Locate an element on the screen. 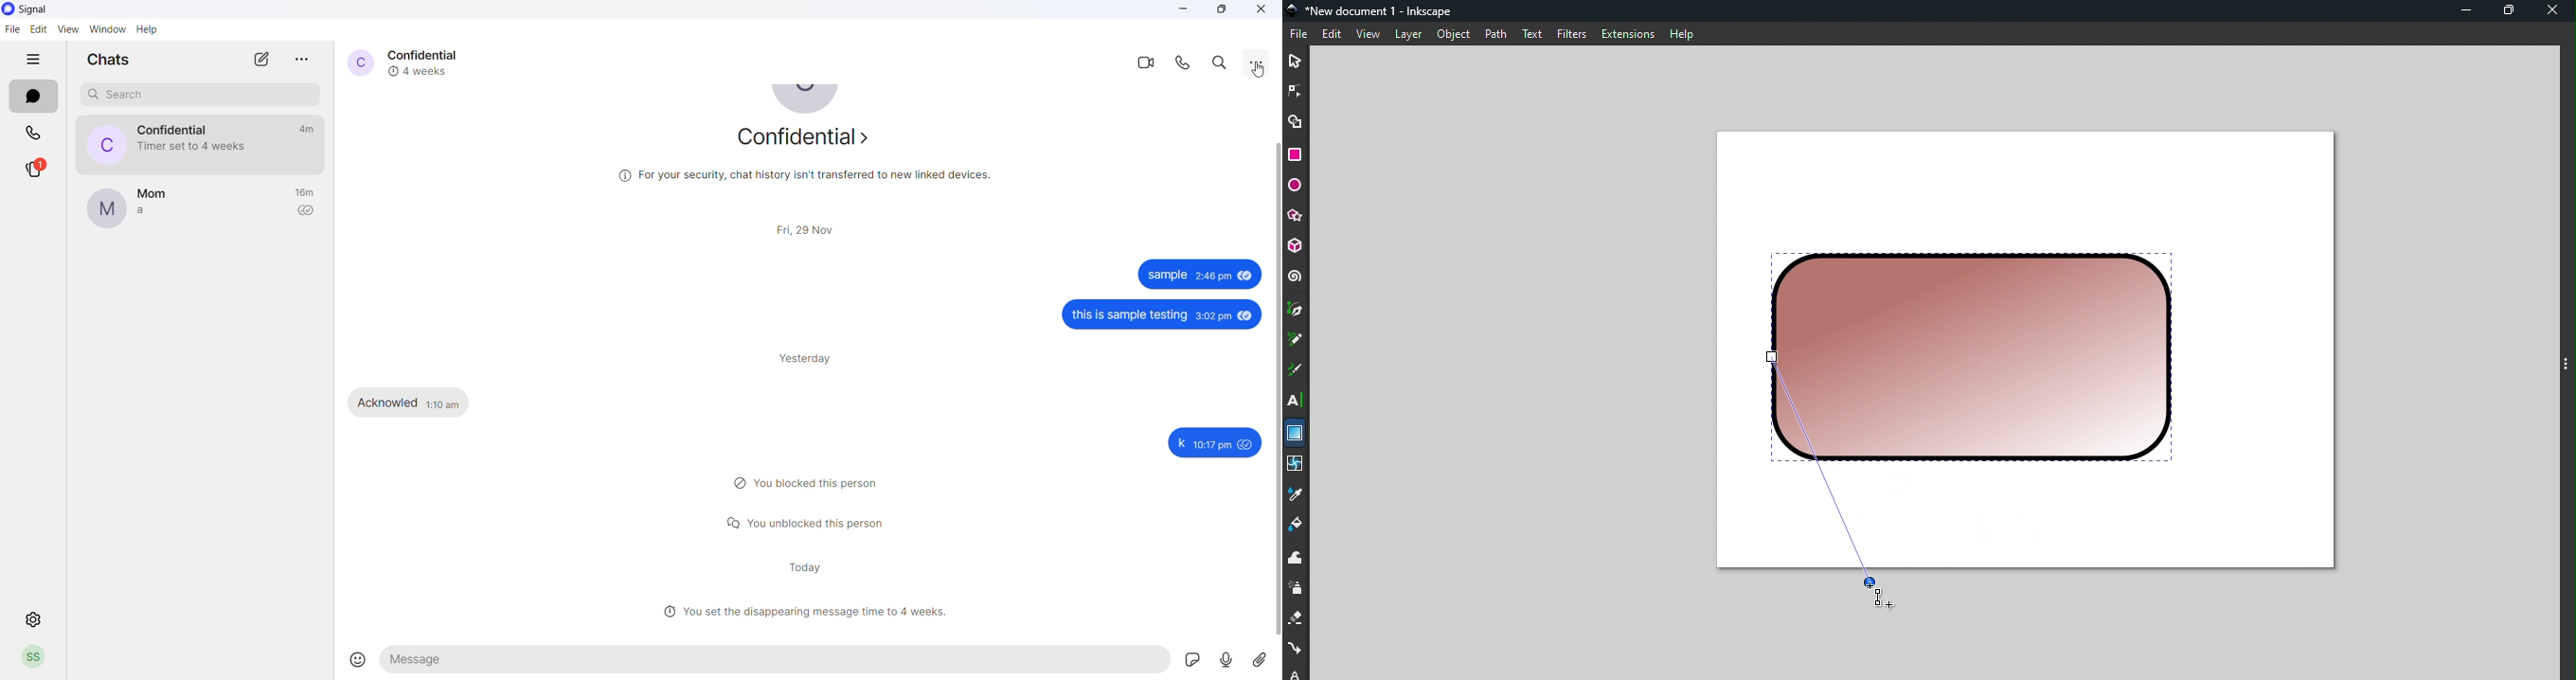 This screenshot has width=2576, height=700. maximize is located at coordinates (1223, 10).